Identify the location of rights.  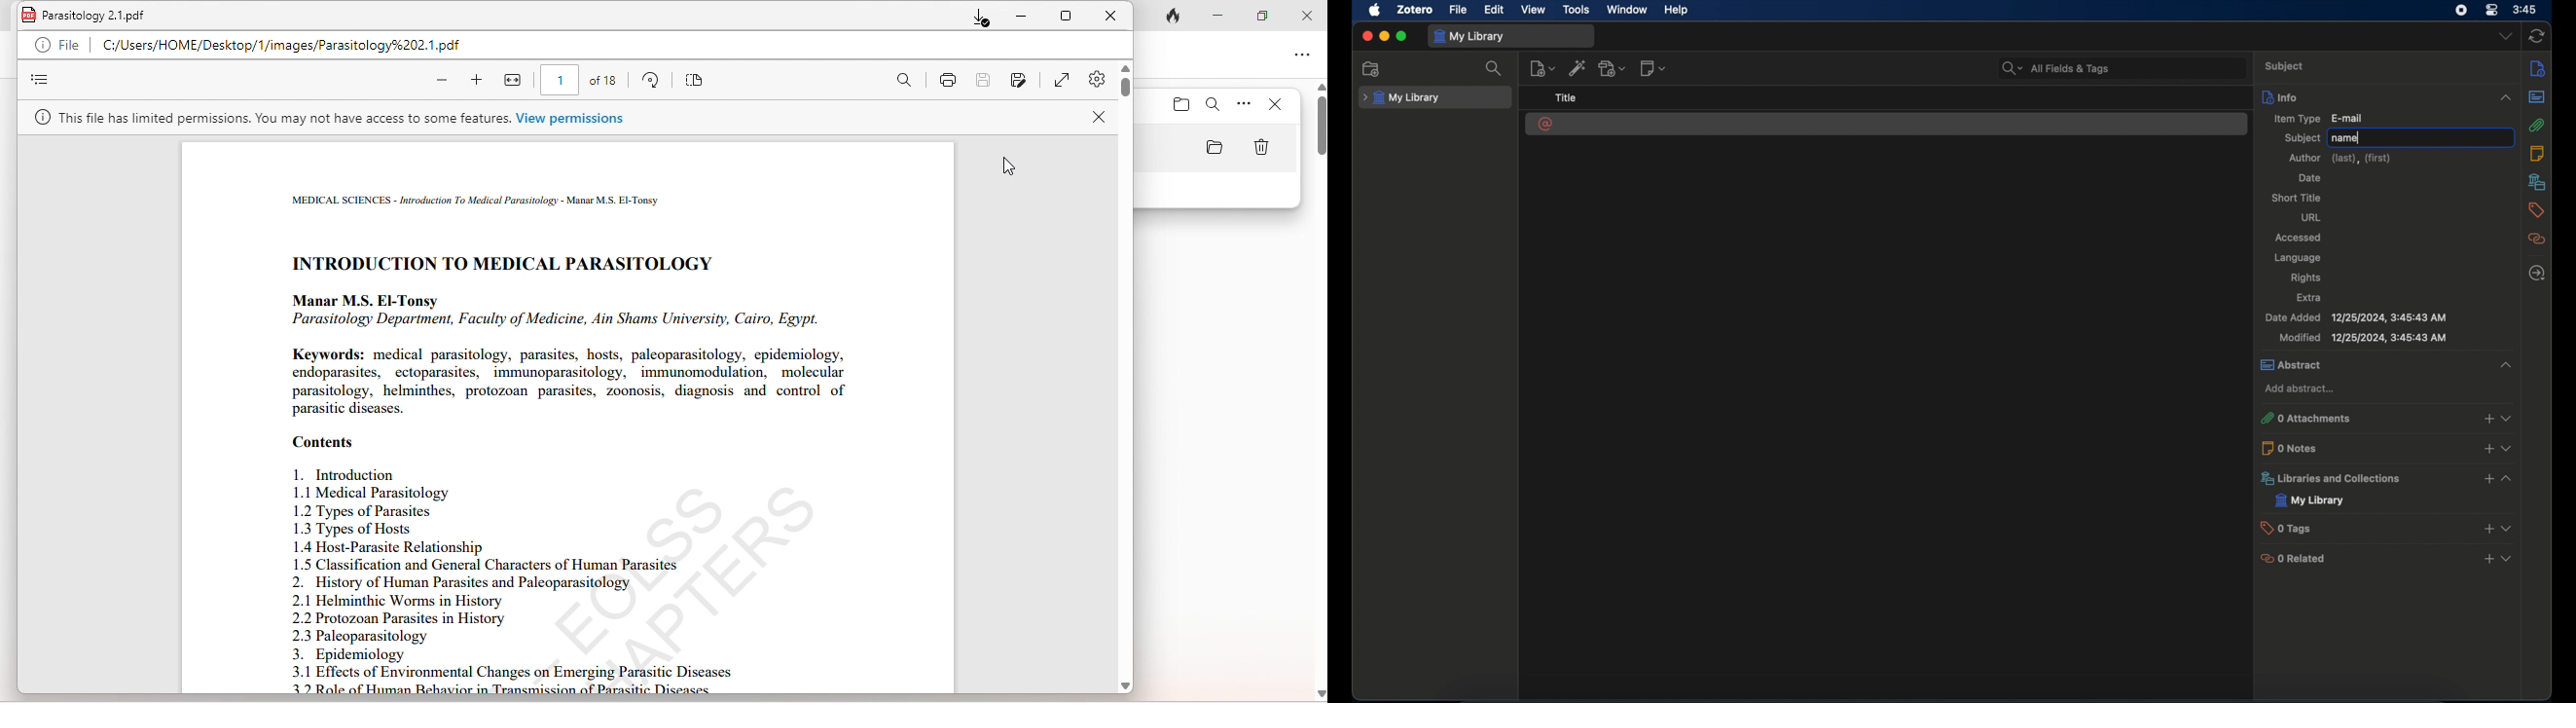
(2307, 278).